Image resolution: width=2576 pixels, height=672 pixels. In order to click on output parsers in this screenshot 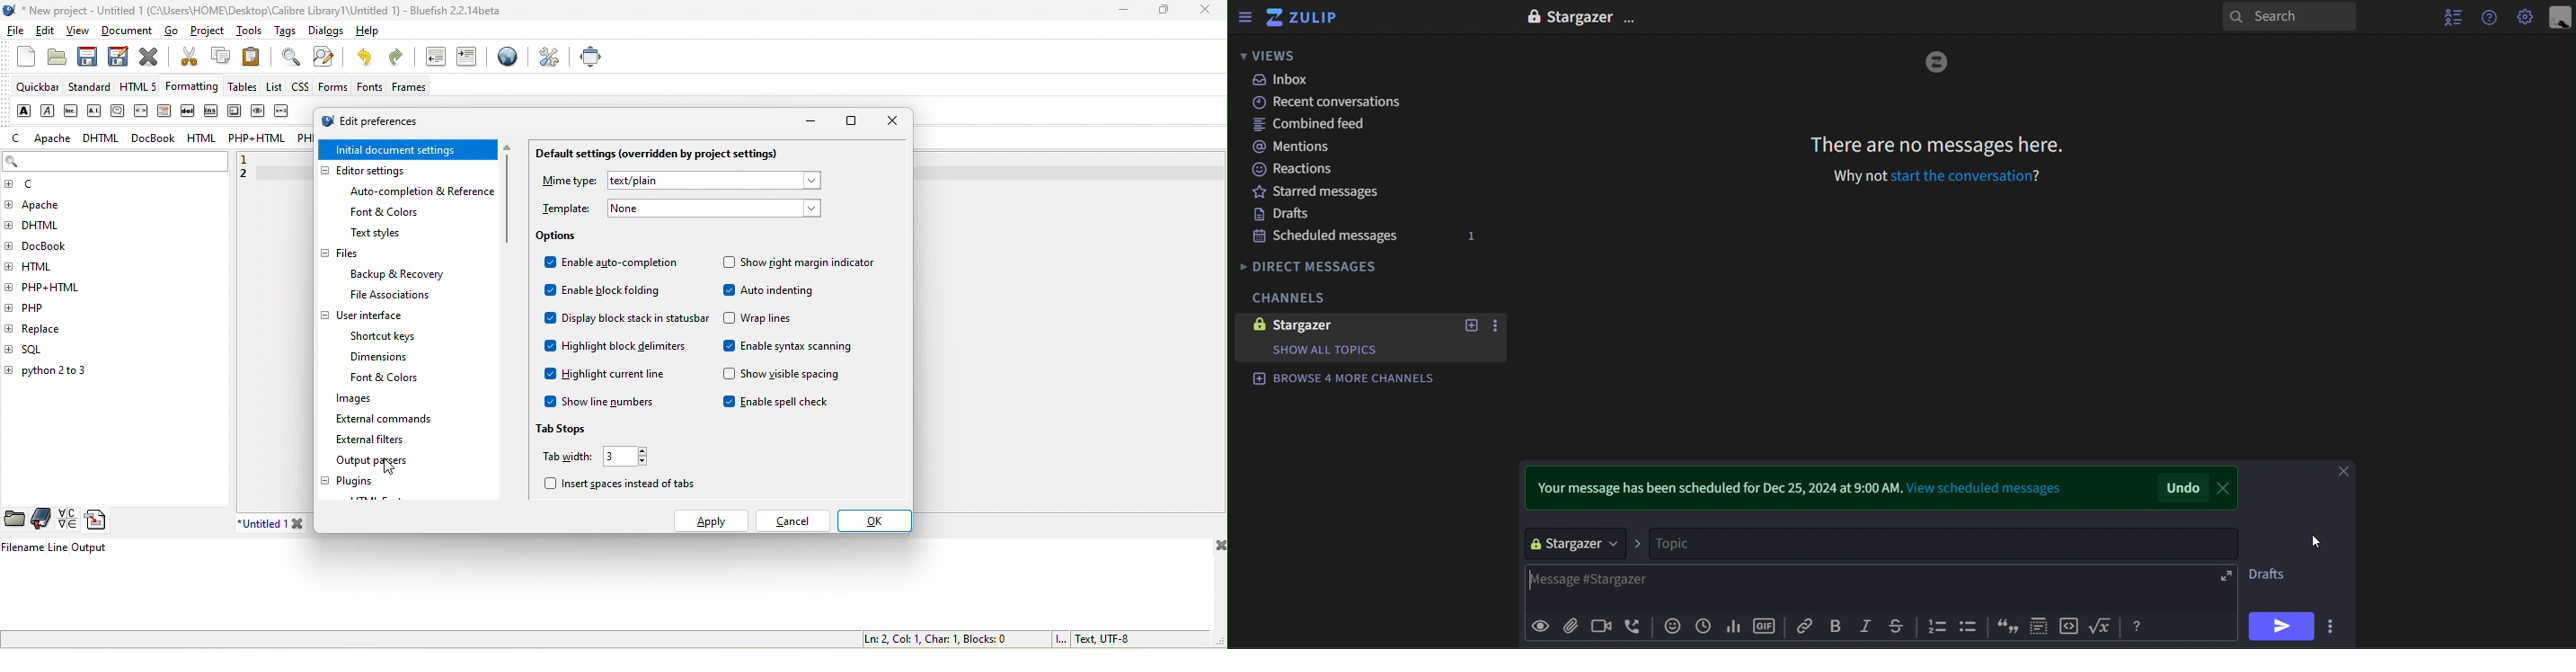, I will do `click(388, 462)`.